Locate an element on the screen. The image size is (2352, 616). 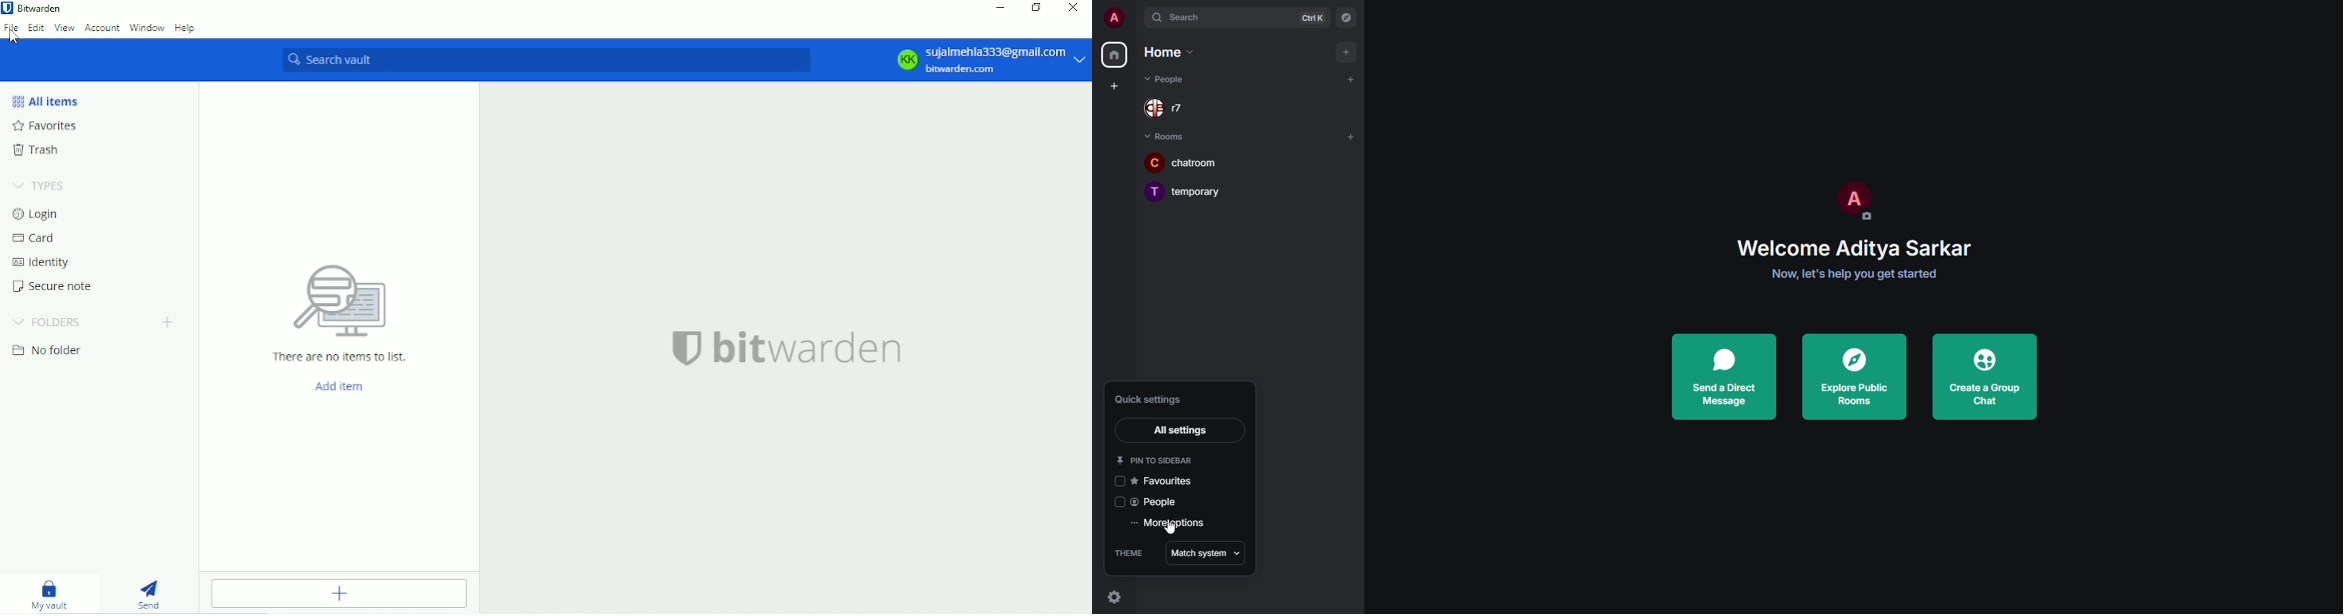
Login is located at coordinates (36, 214).